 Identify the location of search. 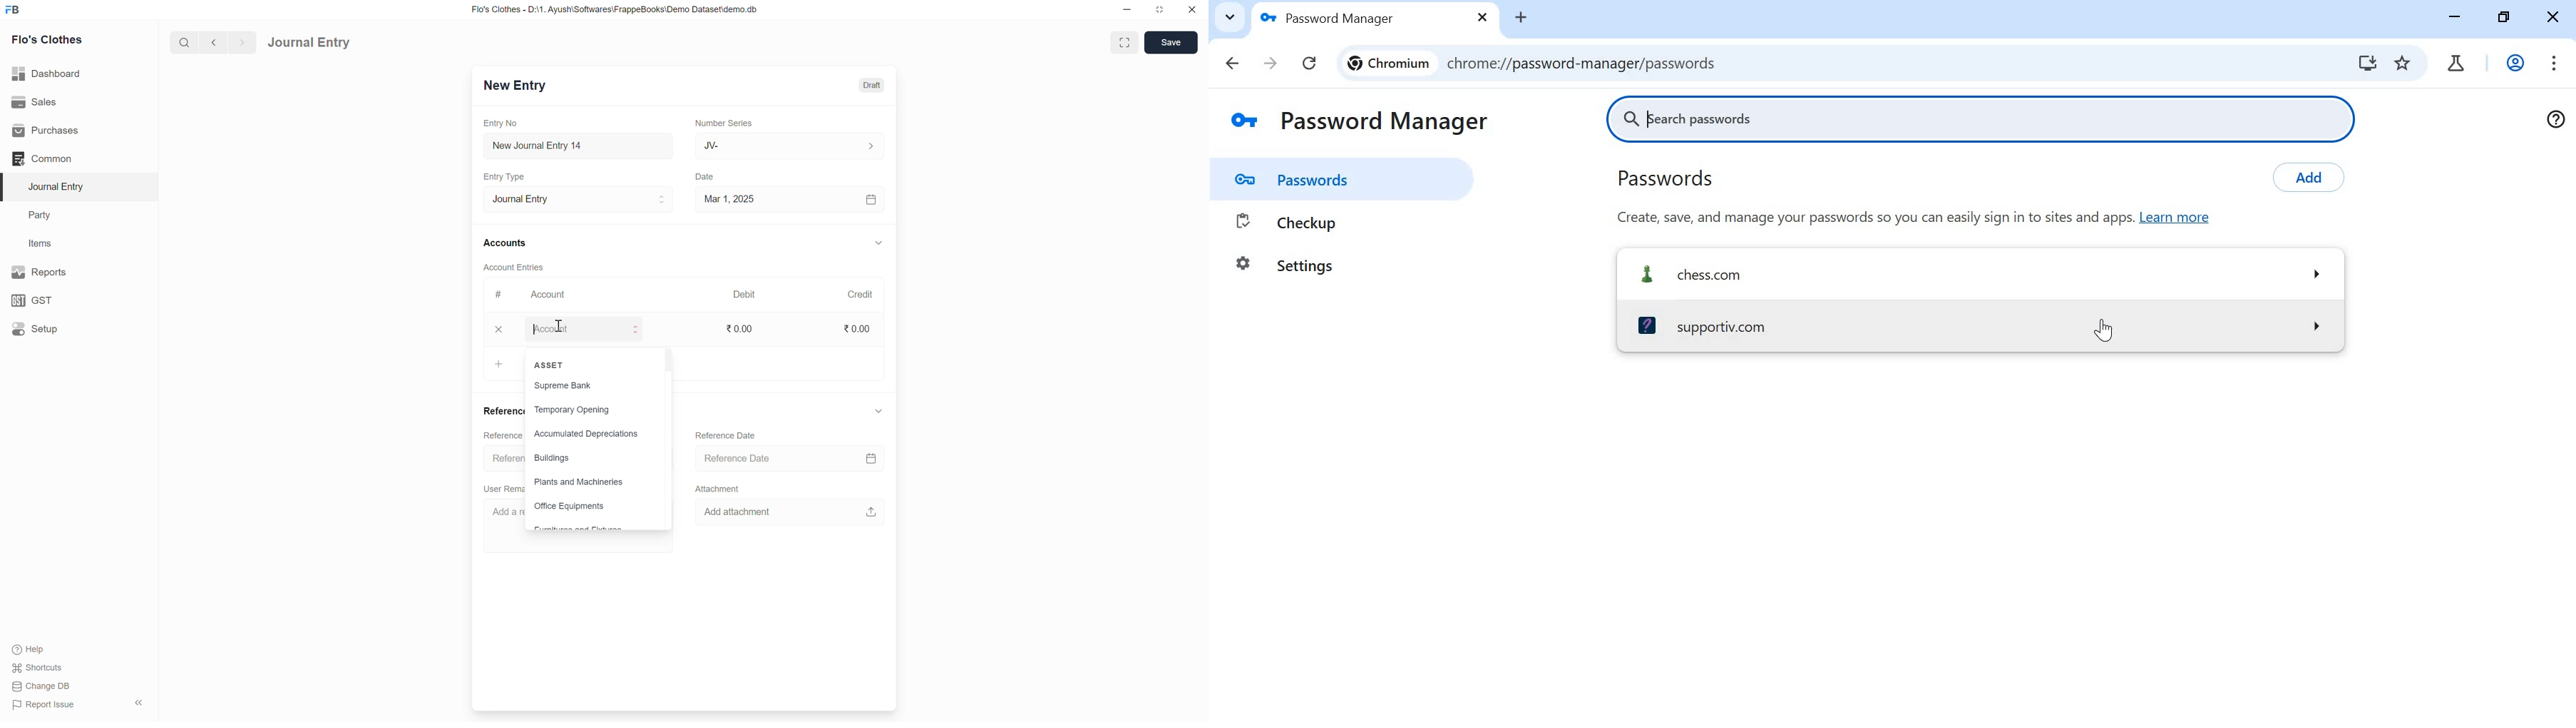
(183, 42).